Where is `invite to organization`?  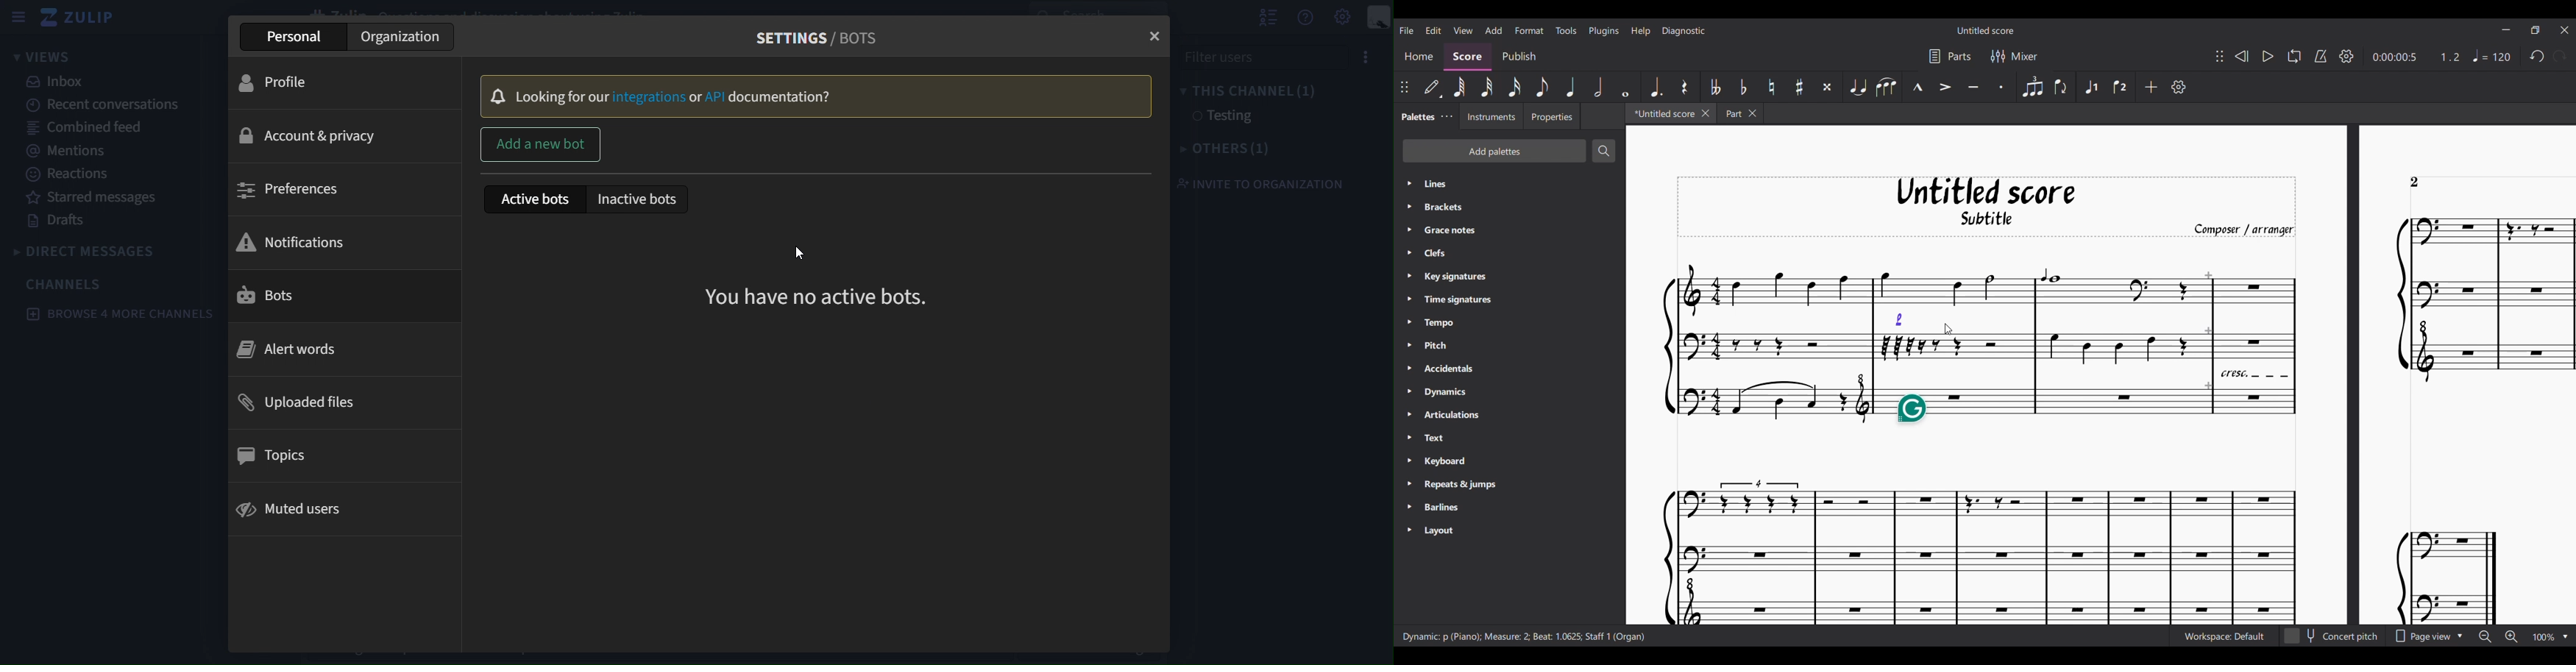 invite to organization is located at coordinates (1266, 183).